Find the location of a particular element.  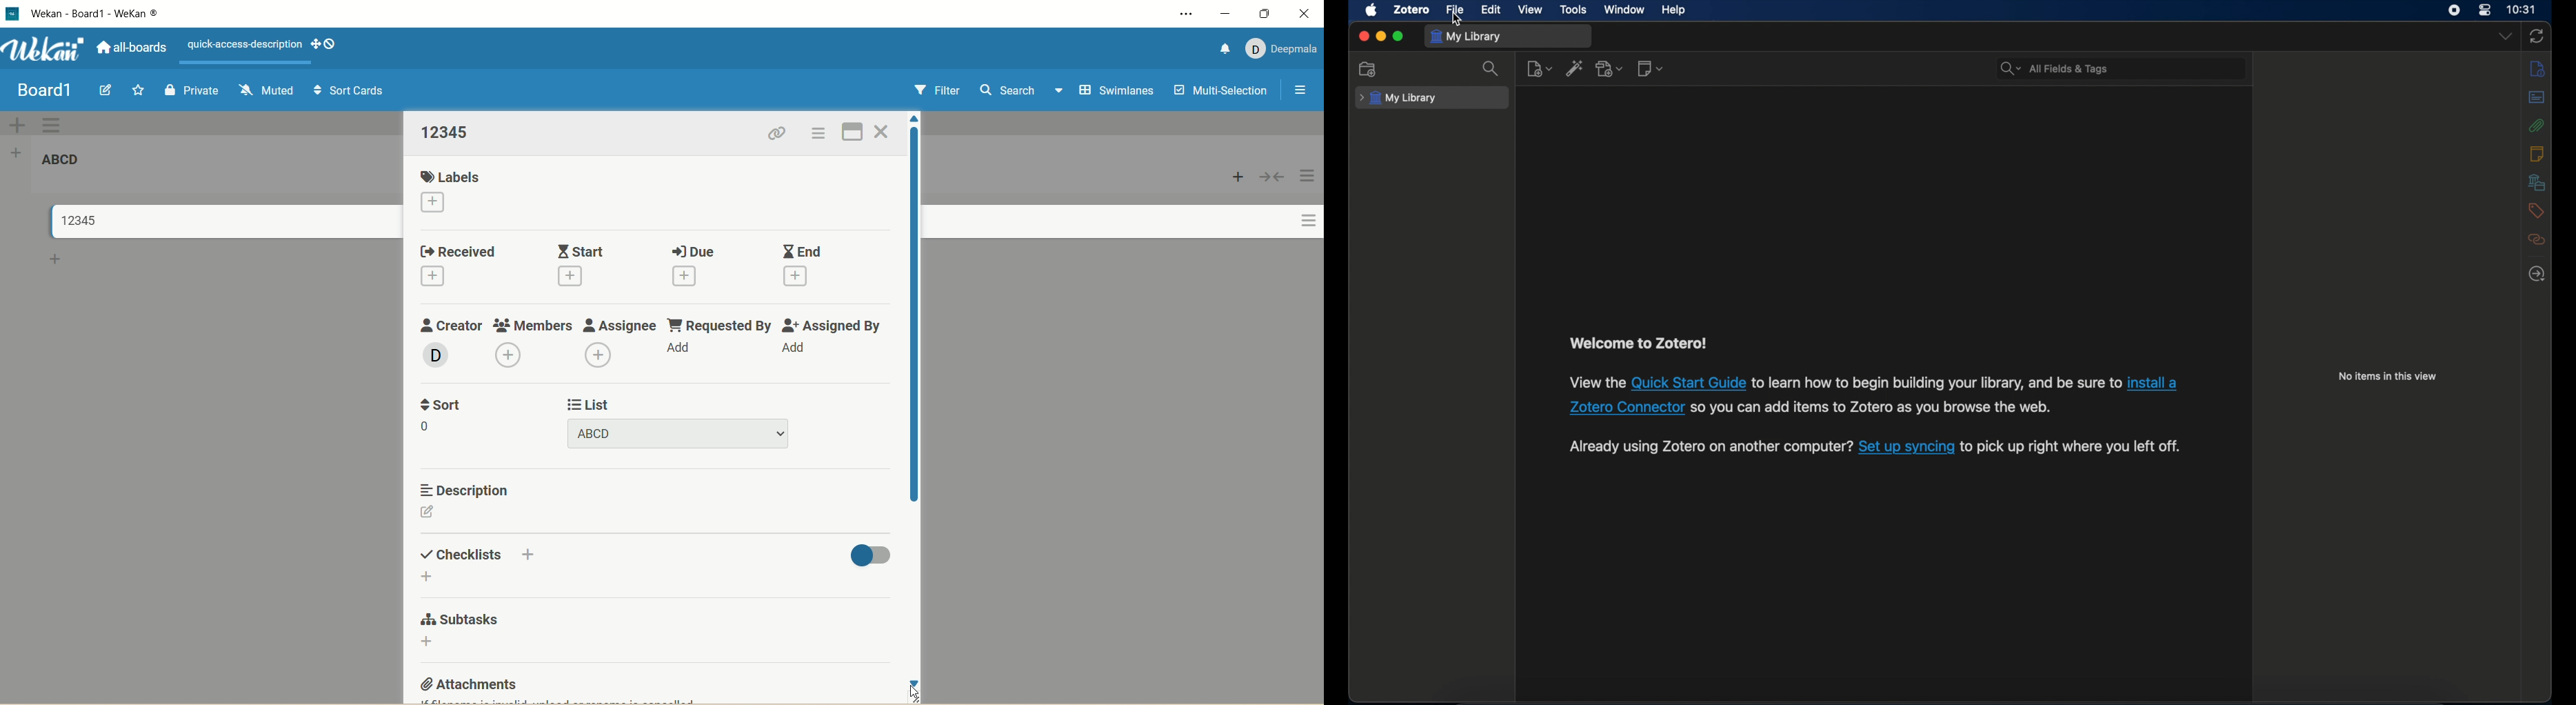

zotero is located at coordinates (1413, 10).